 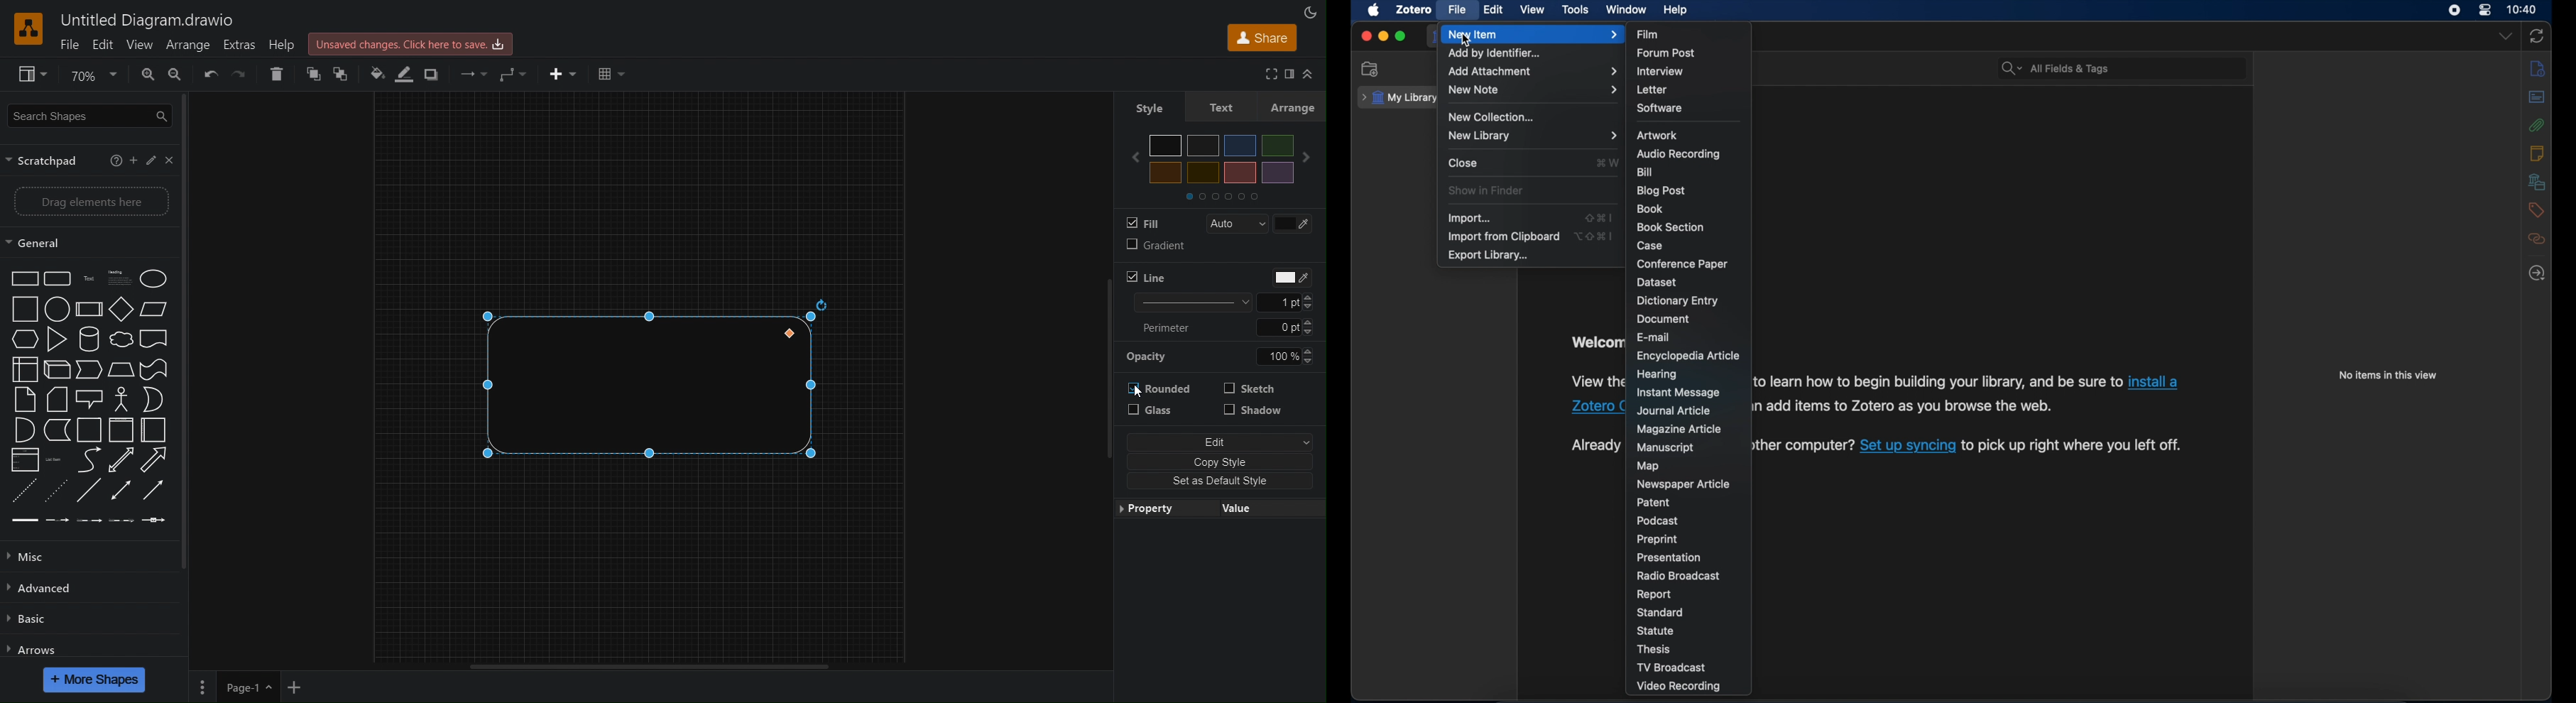 What do you see at coordinates (2538, 70) in the screenshot?
I see `info` at bounding box center [2538, 70].